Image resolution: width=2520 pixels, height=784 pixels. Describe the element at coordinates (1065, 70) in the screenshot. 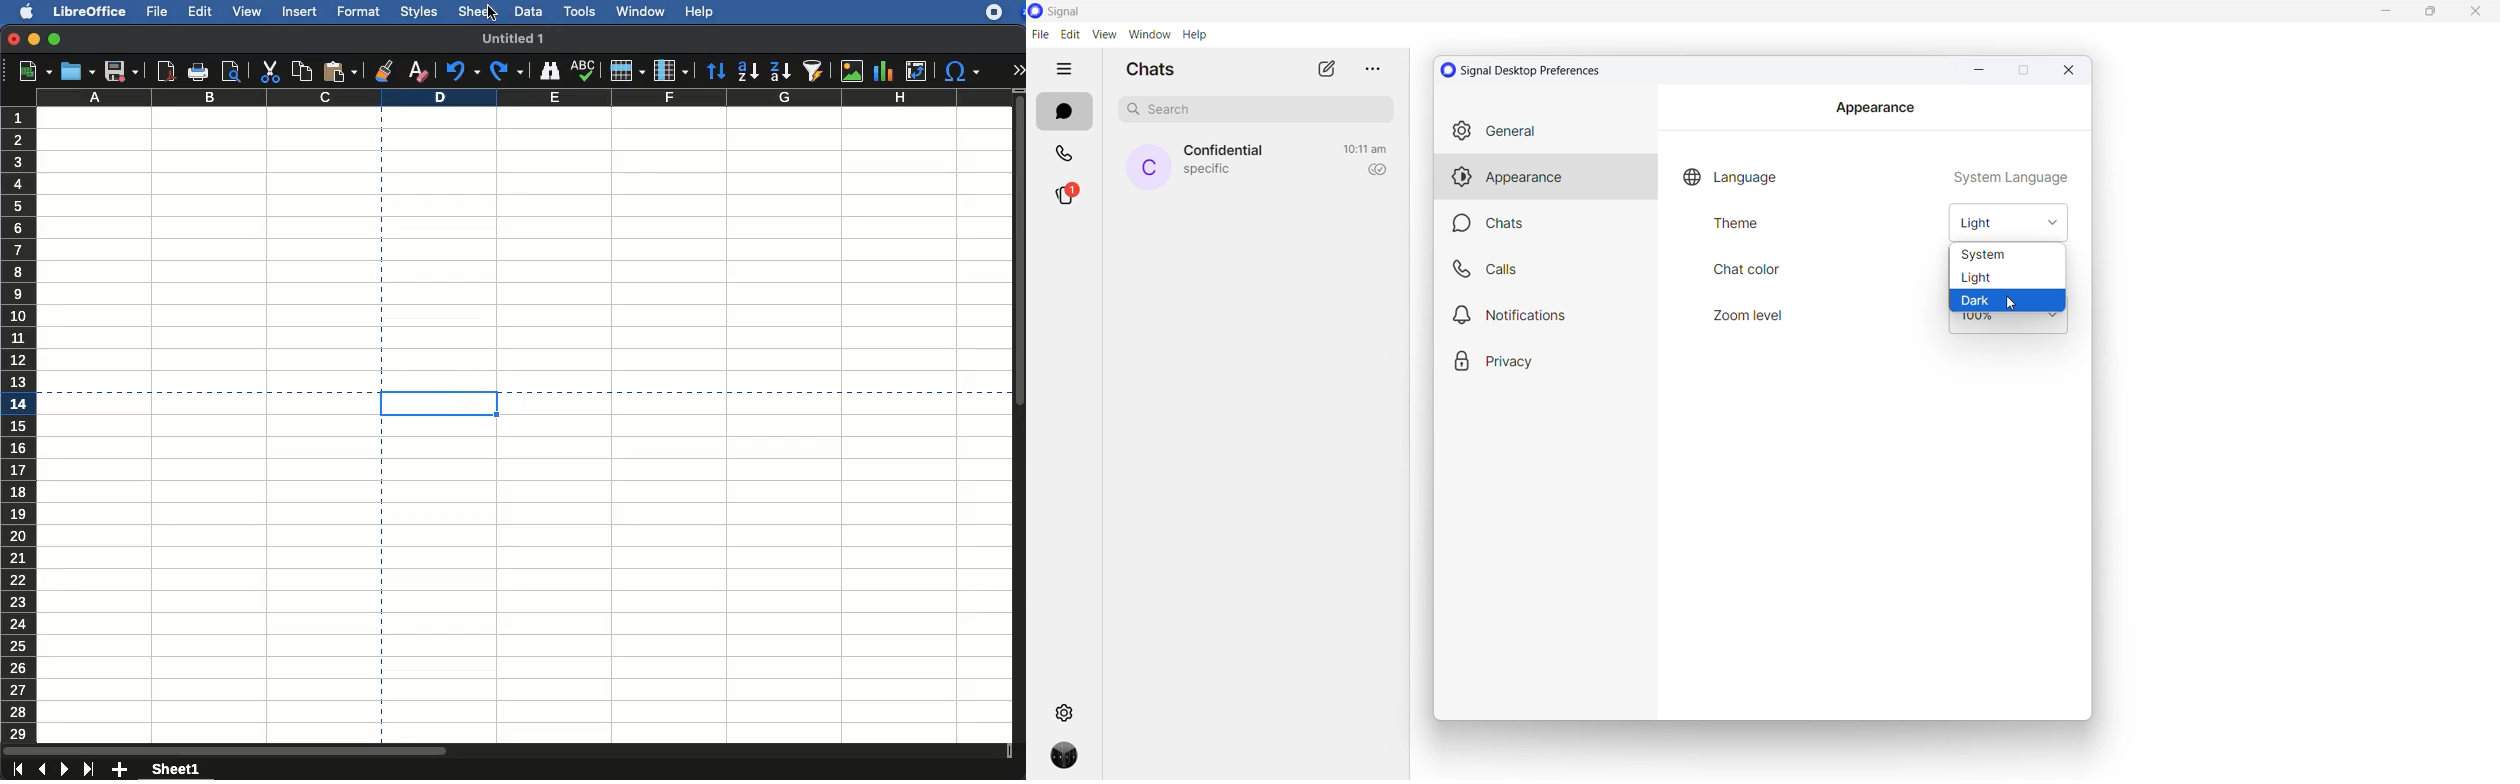

I see `hide tabs` at that location.